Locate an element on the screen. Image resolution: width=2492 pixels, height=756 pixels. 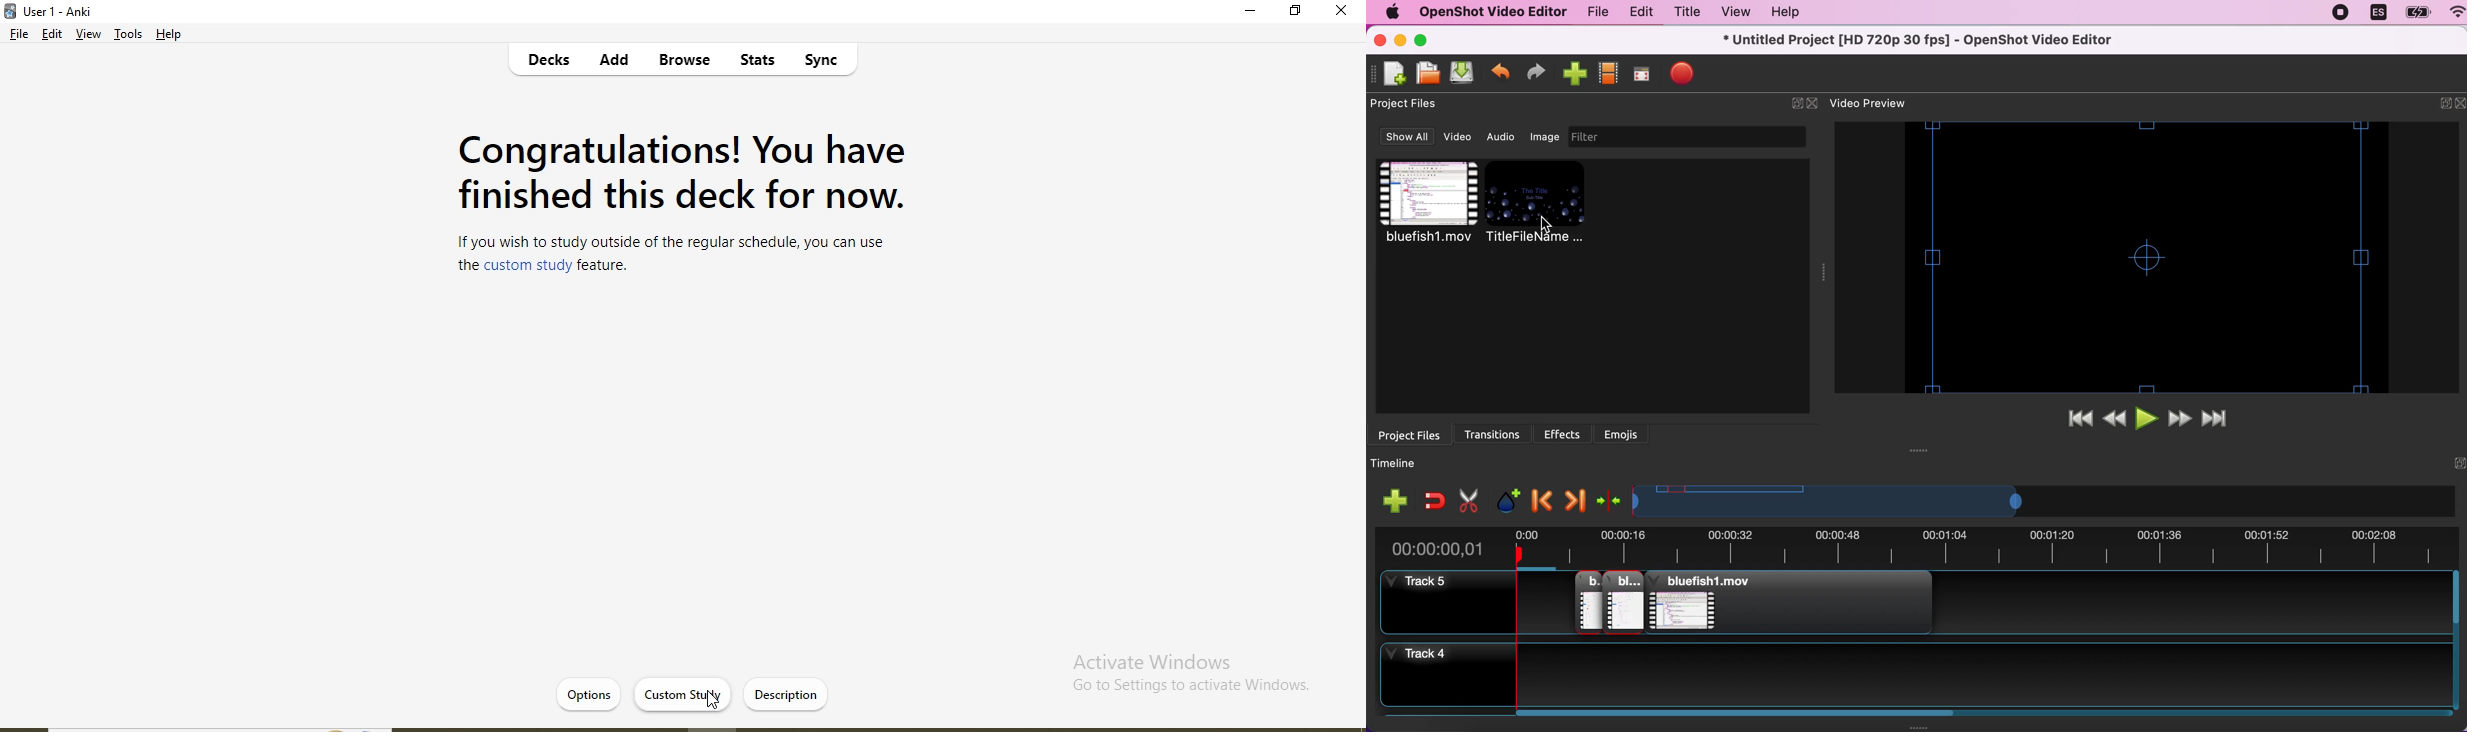
add is located at coordinates (615, 62).